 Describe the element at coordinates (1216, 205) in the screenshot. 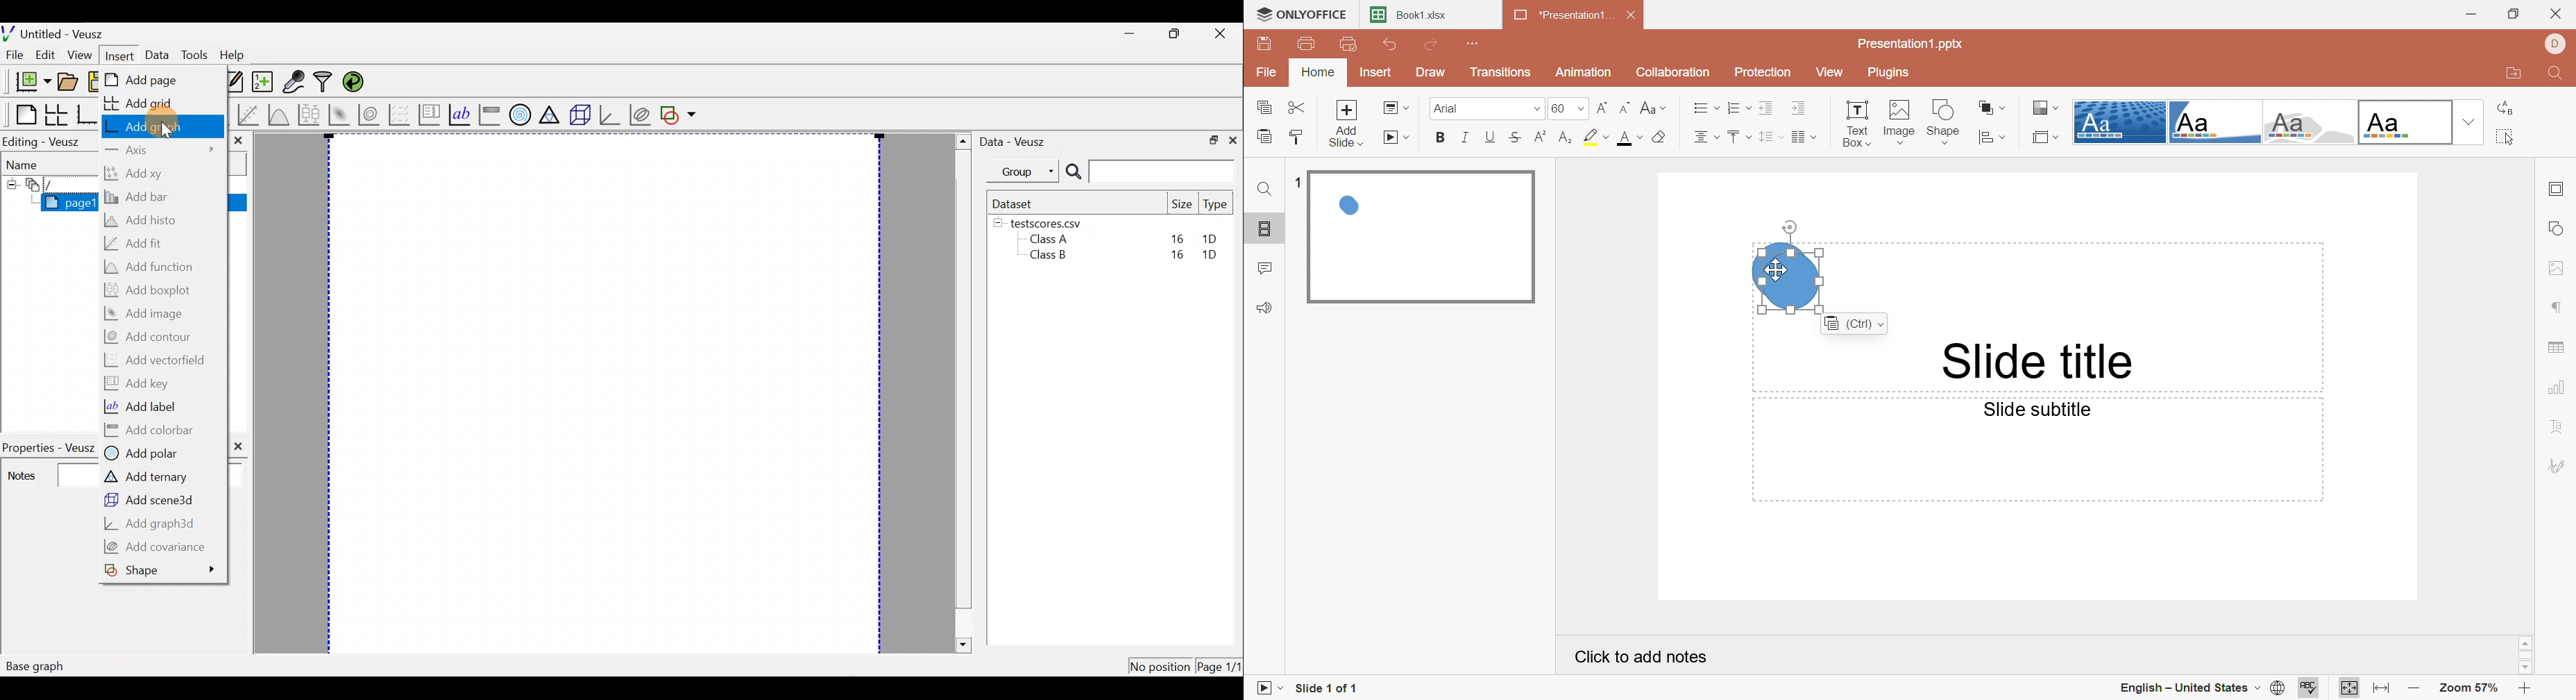

I see `Type` at that location.